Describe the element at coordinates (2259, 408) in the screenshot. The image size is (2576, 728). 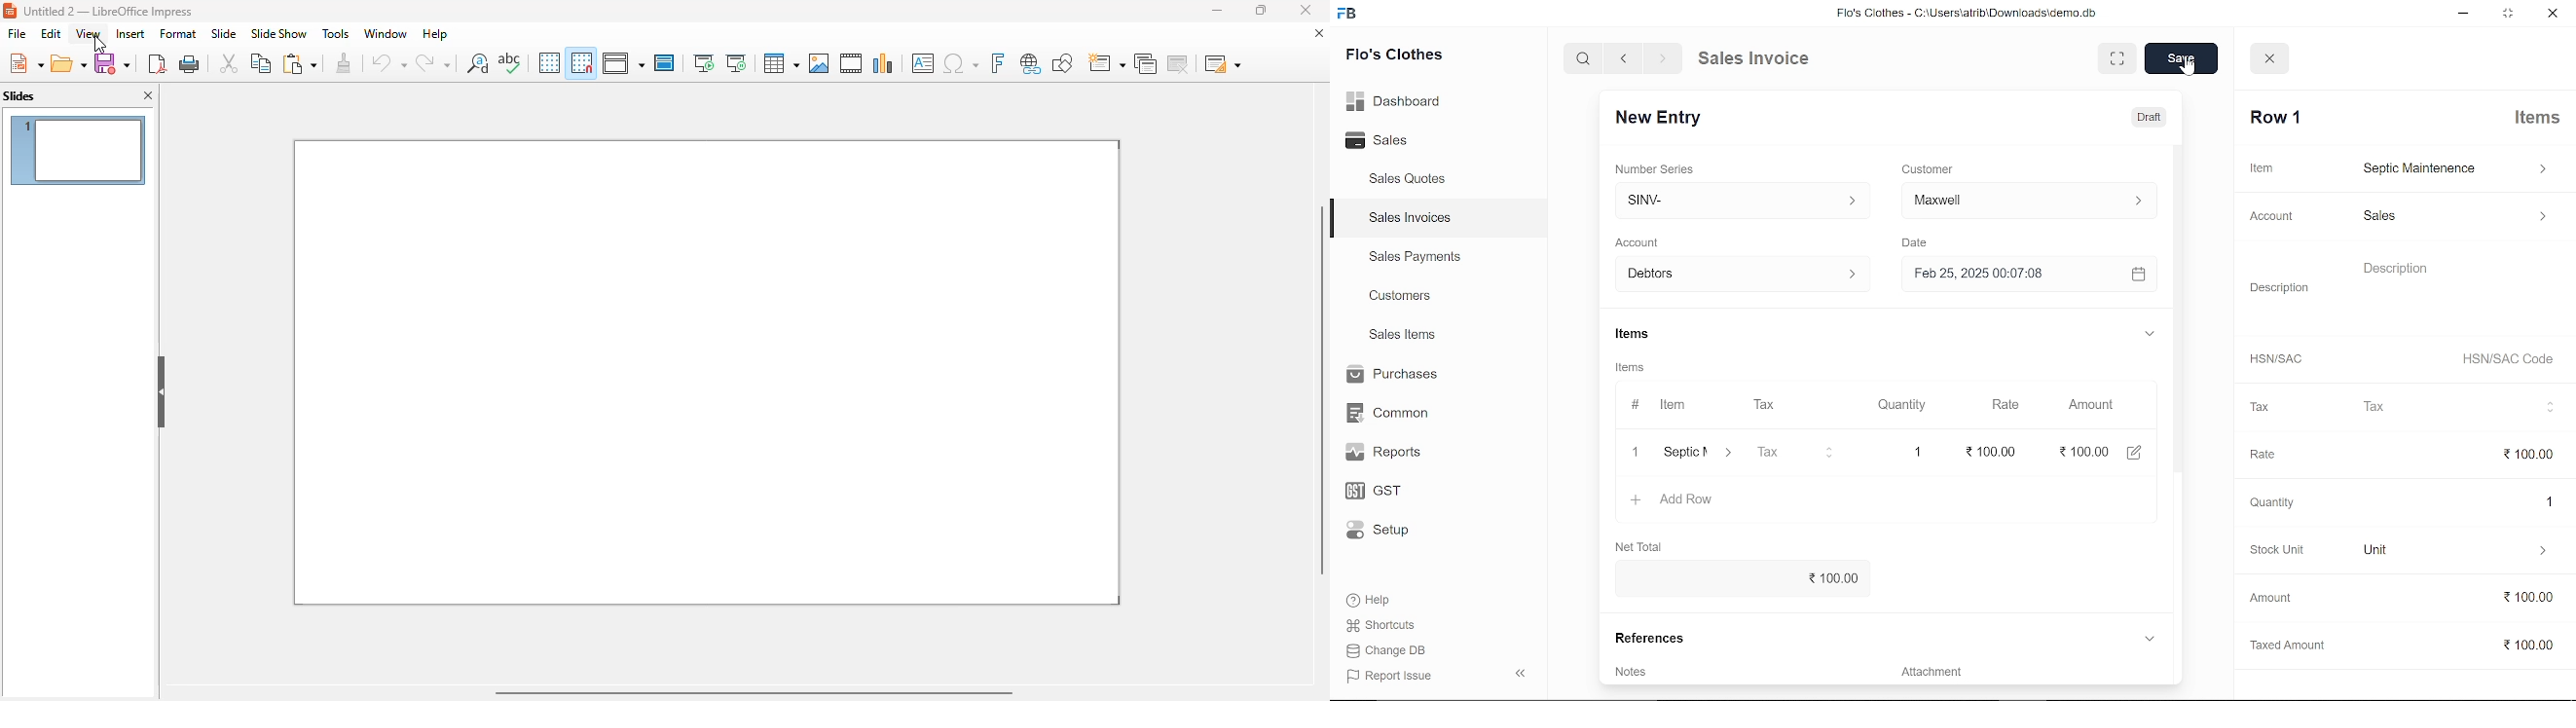
I see `Tax` at that location.